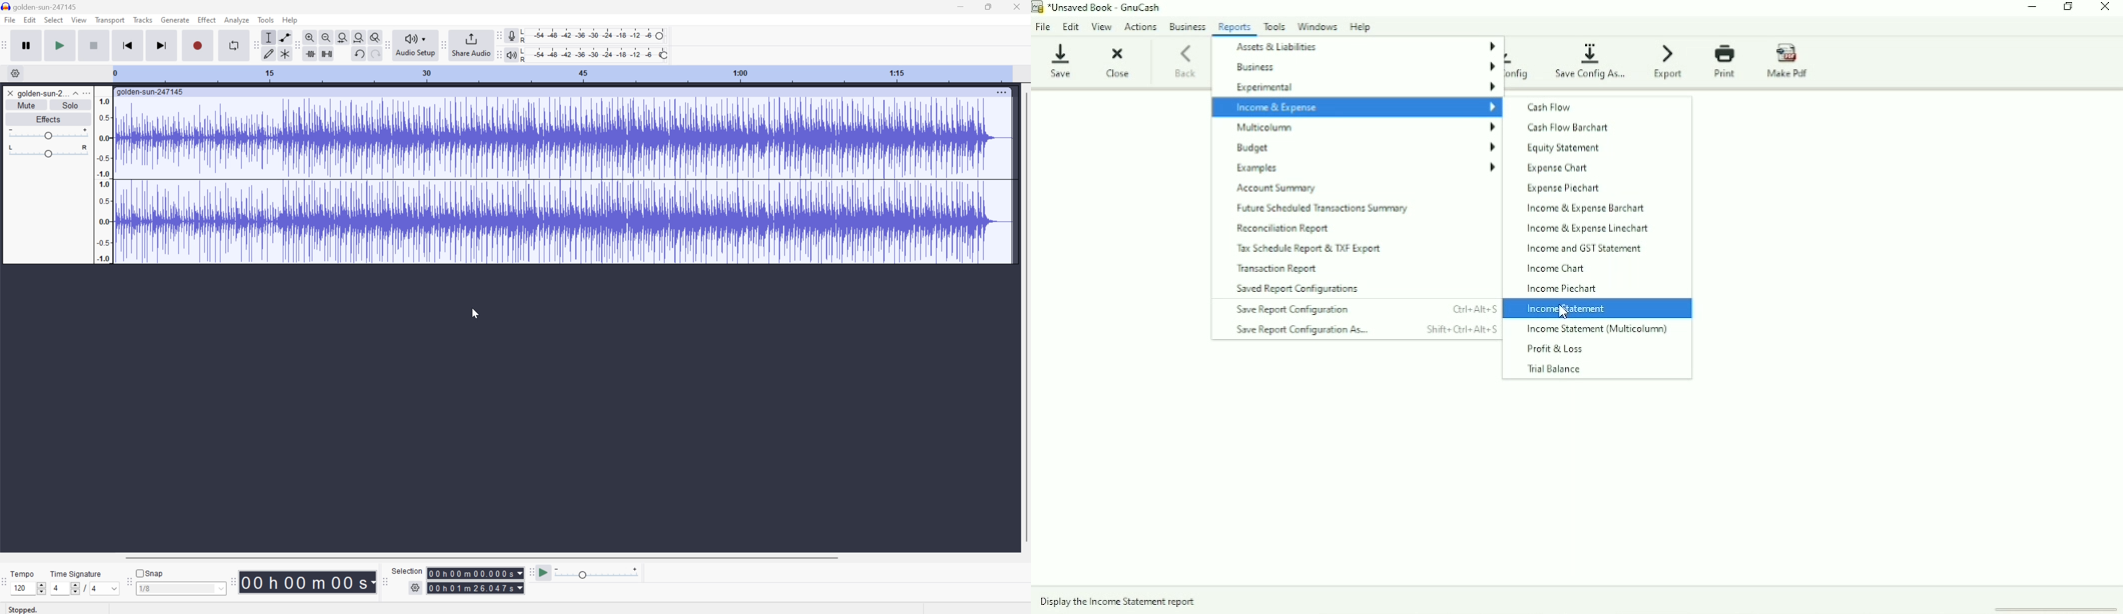 The image size is (2128, 616). What do you see at coordinates (180, 588) in the screenshot?
I see `1/8` at bounding box center [180, 588].